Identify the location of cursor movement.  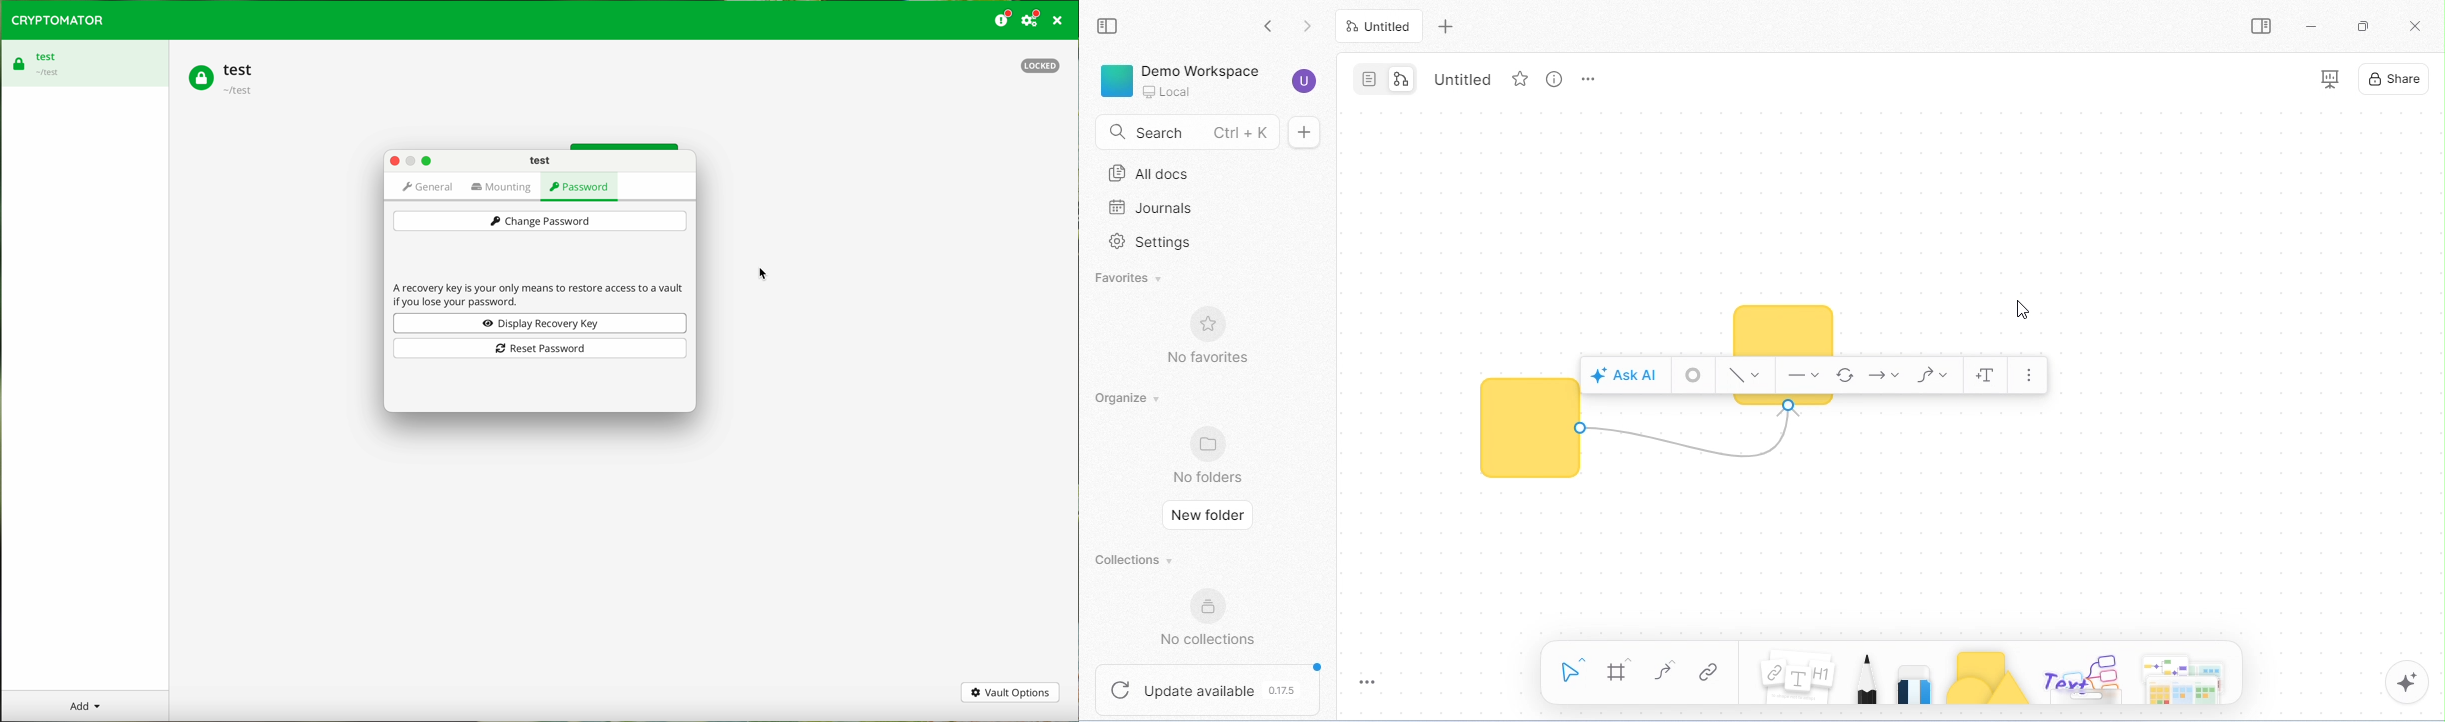
(2023, 309).